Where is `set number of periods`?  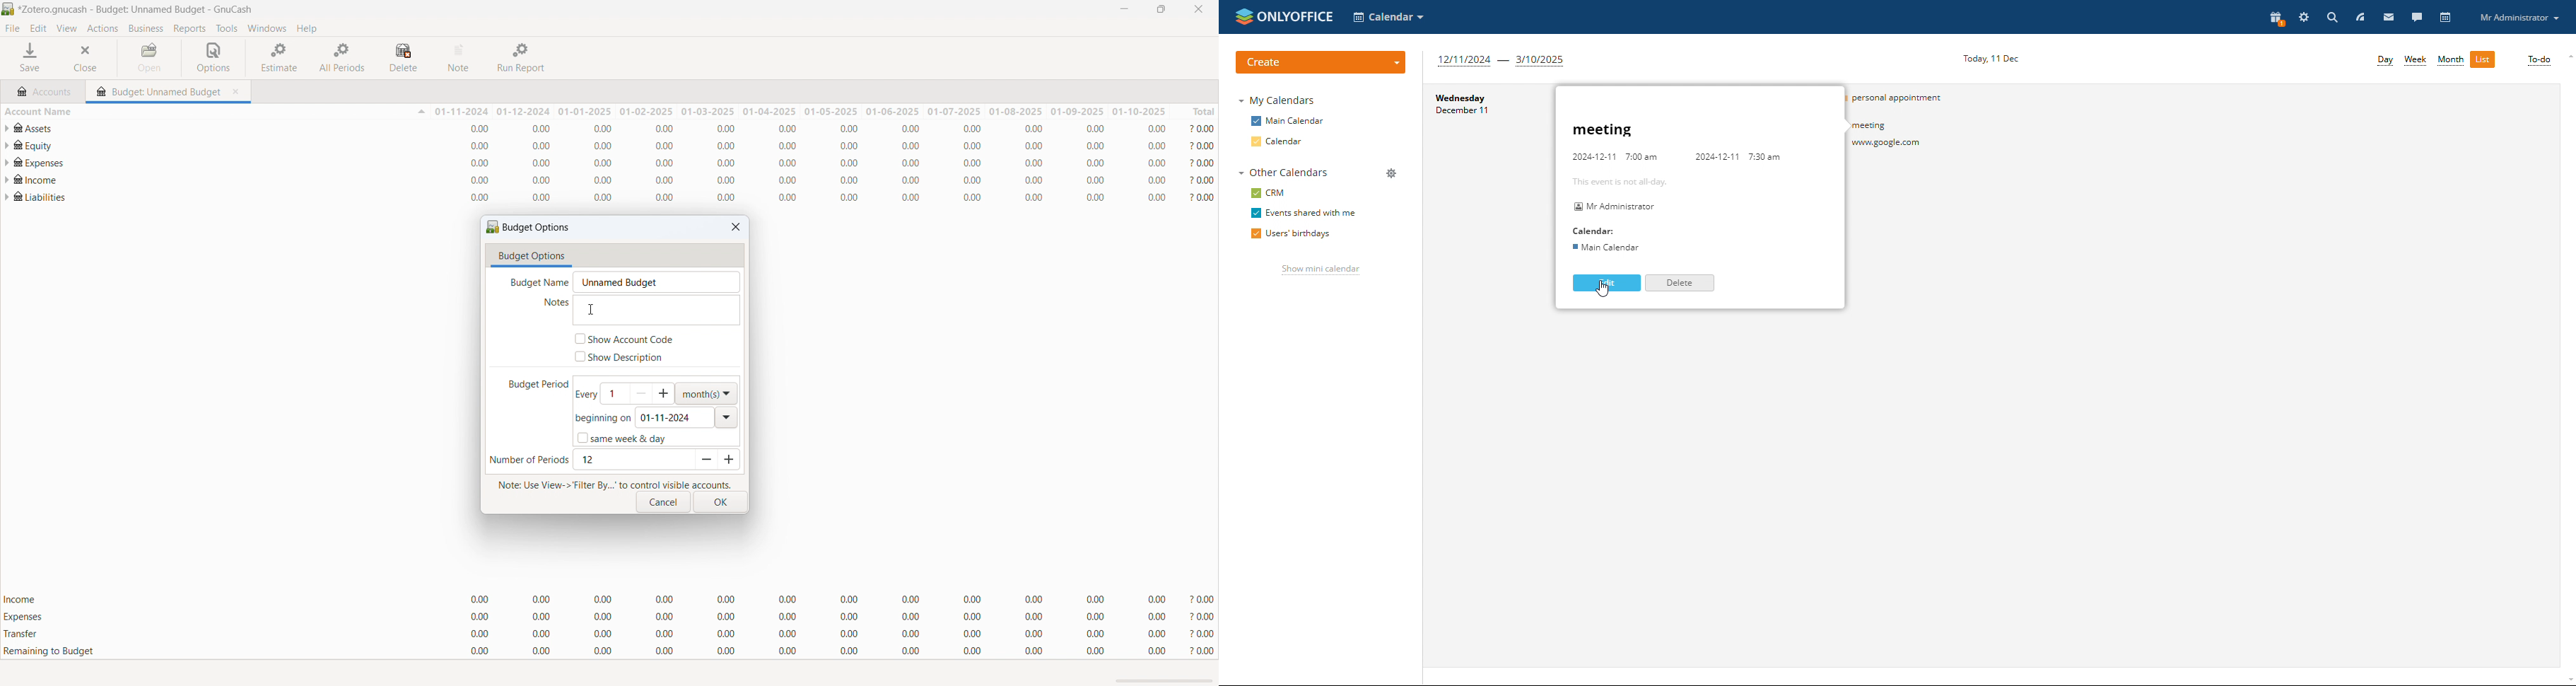 set number of periods is located at coordinates (632, 460).